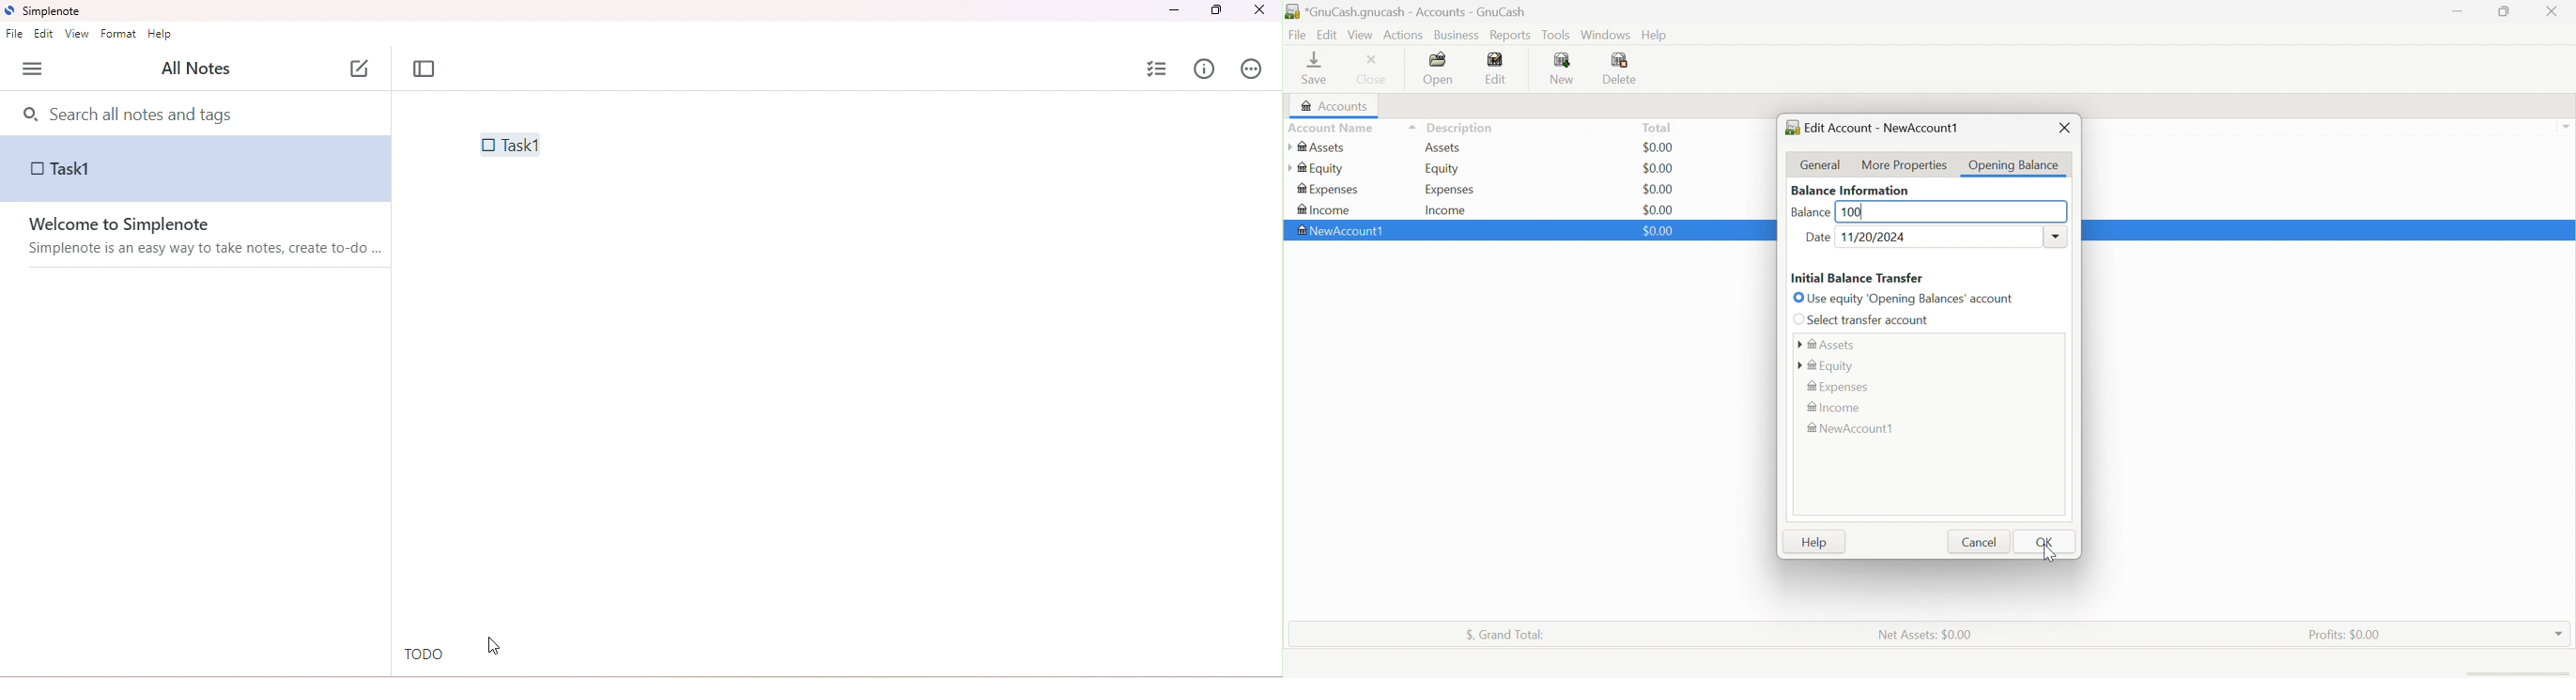 The height and width of the screenshot is (700, 2576). Describe the element at coordinates (165, 224) in the screenshot. I see `welcome to simplenote` at that location.